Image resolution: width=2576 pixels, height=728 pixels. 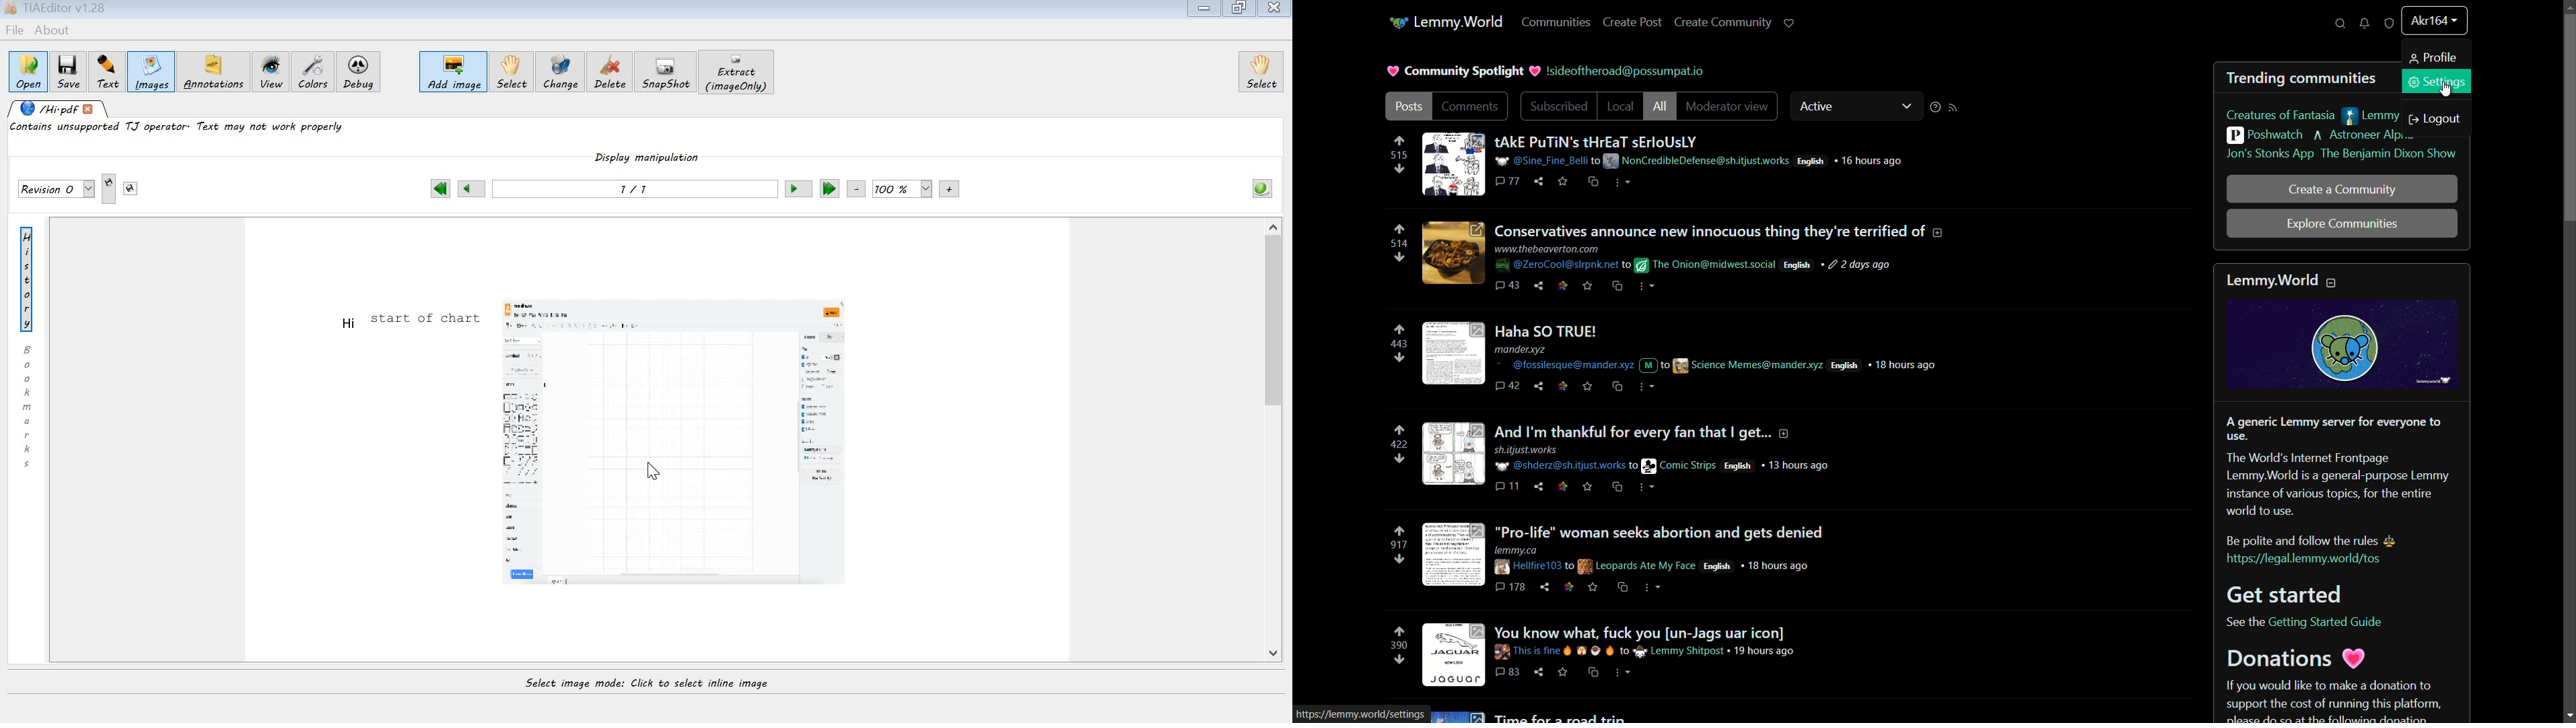 What do you see at coordinates (313, 71) in the screenshot?
I see `colors` at bounding box center [313, 71].